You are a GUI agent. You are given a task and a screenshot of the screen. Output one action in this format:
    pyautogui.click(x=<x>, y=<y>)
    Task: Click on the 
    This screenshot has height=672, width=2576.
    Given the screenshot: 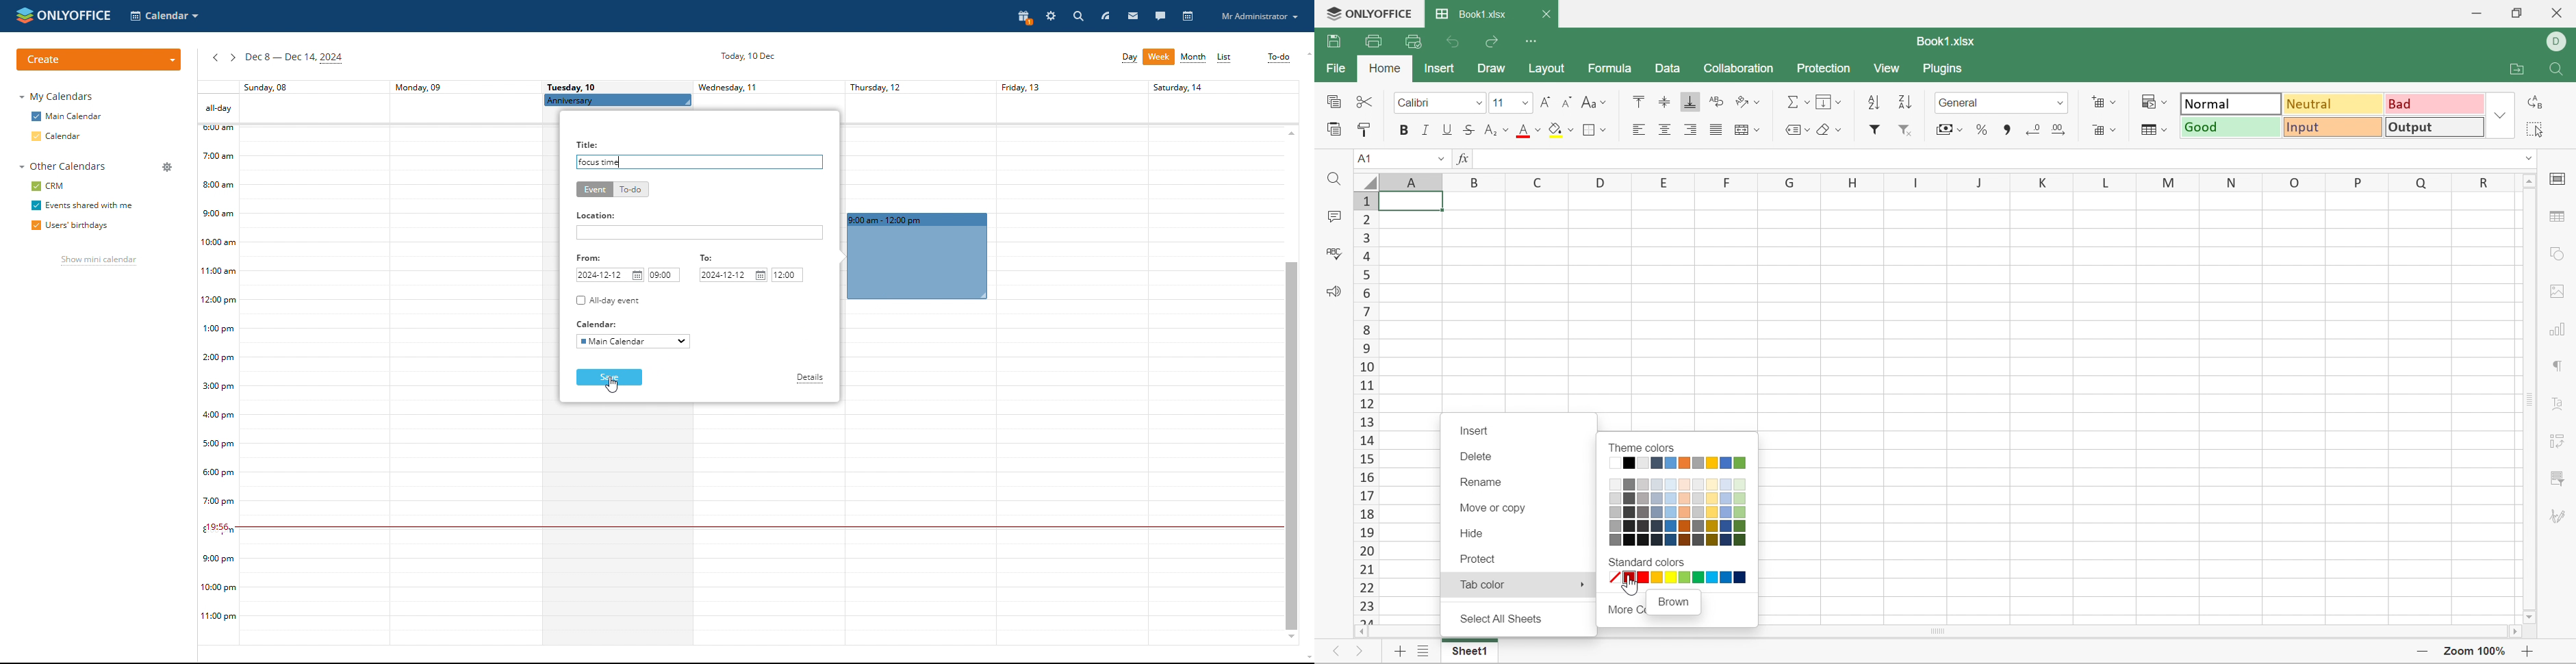 What is the action you would take?
    pyautogui.click(x=1827, y=101)
    